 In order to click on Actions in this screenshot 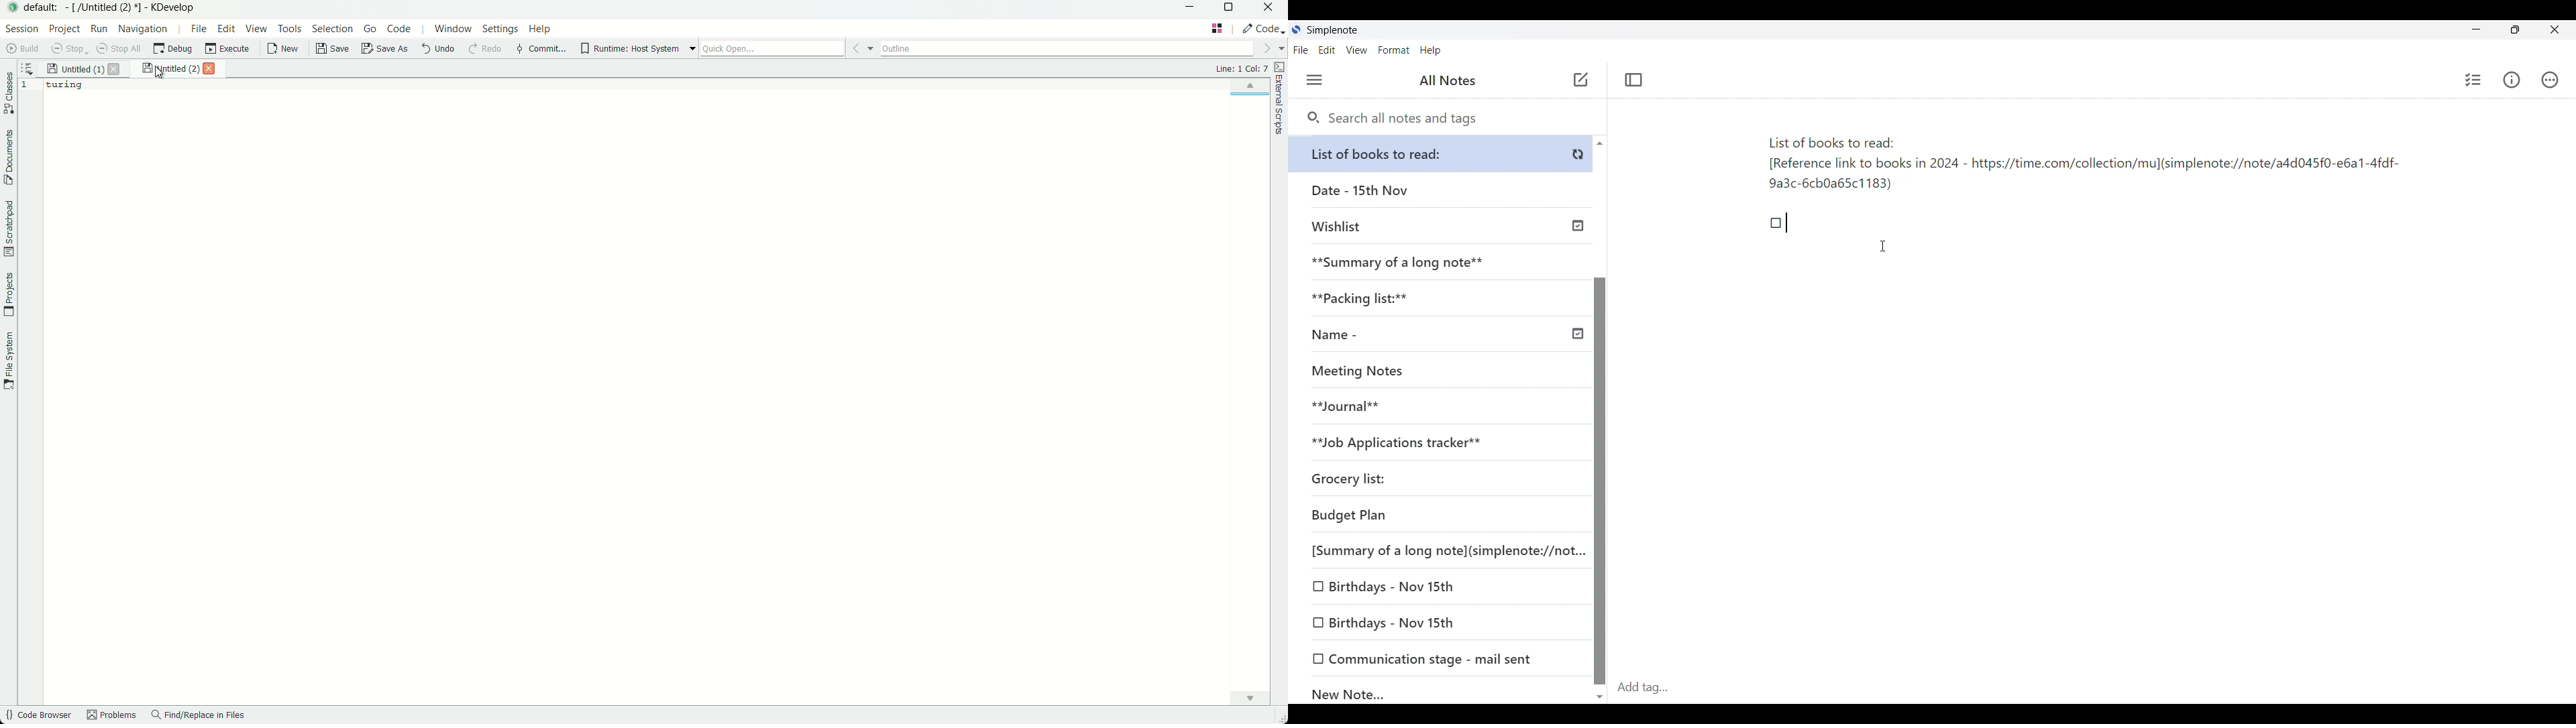, I will do `click(2550, 80)`.